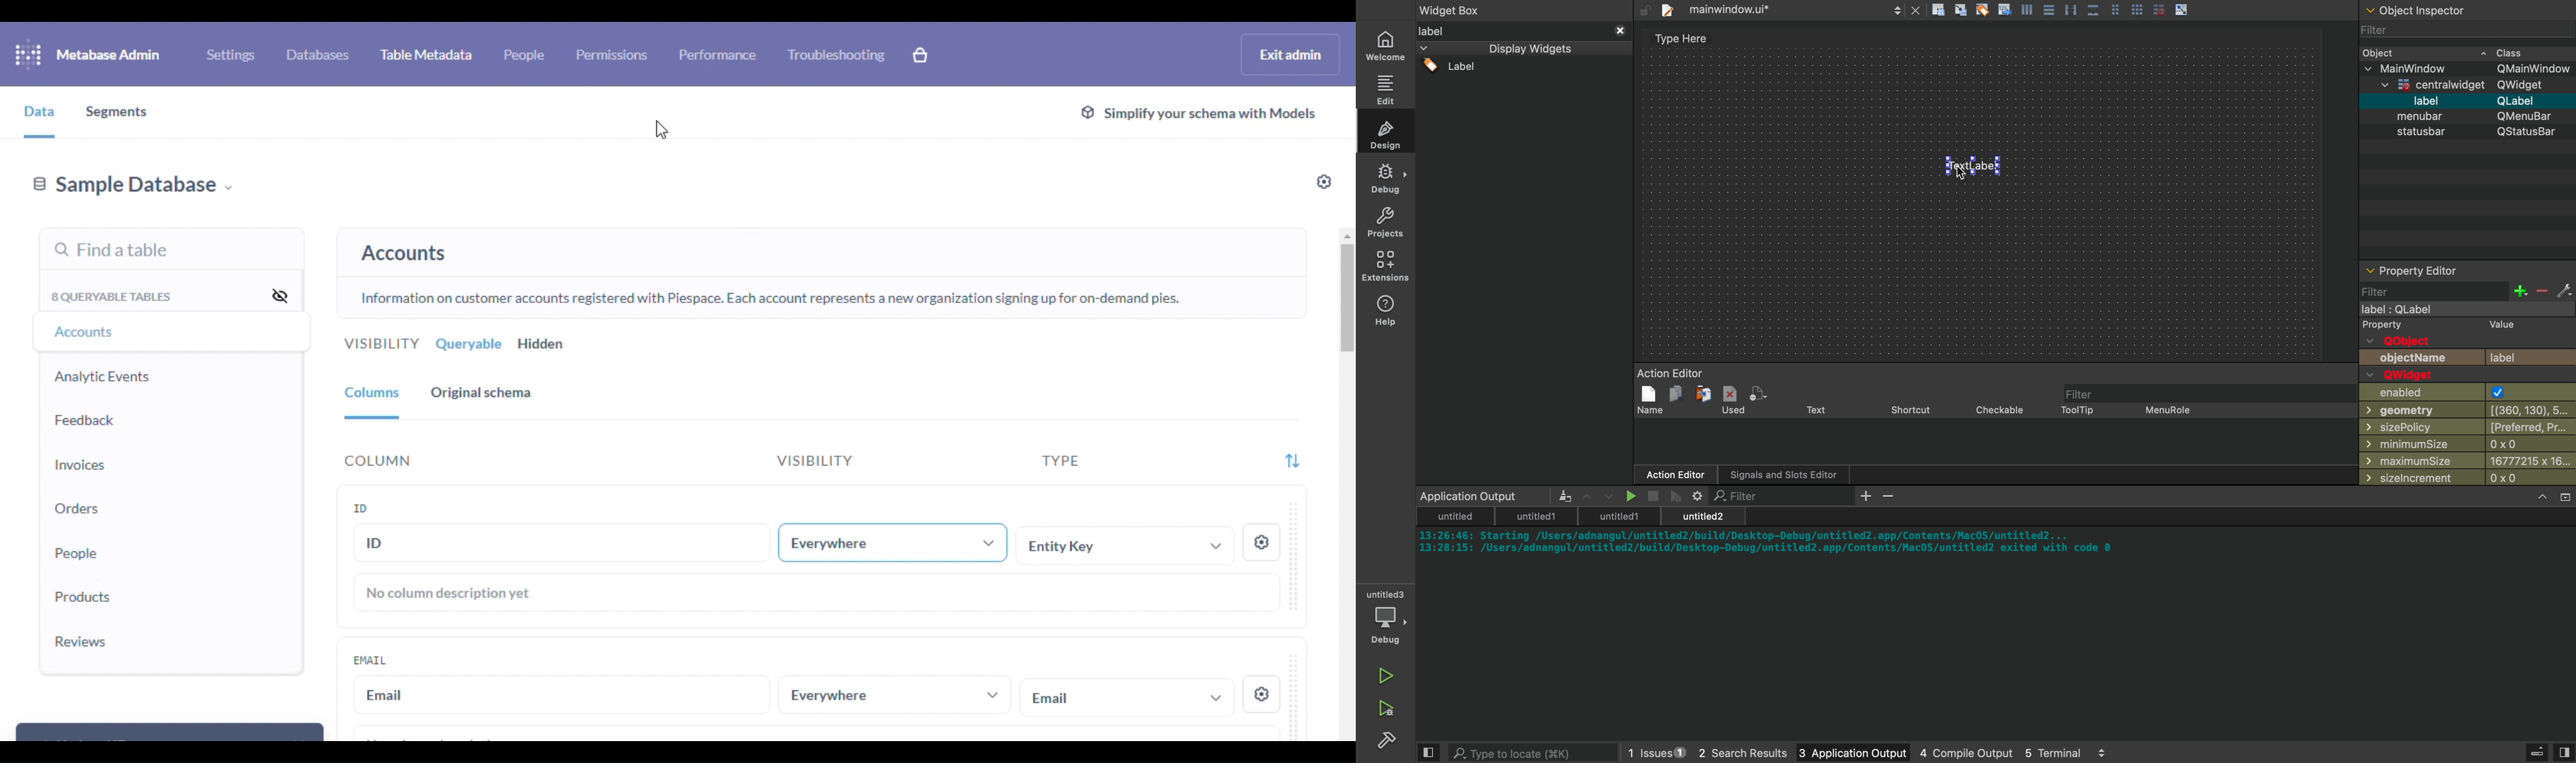  I want to click on settings, so click(230, 55).